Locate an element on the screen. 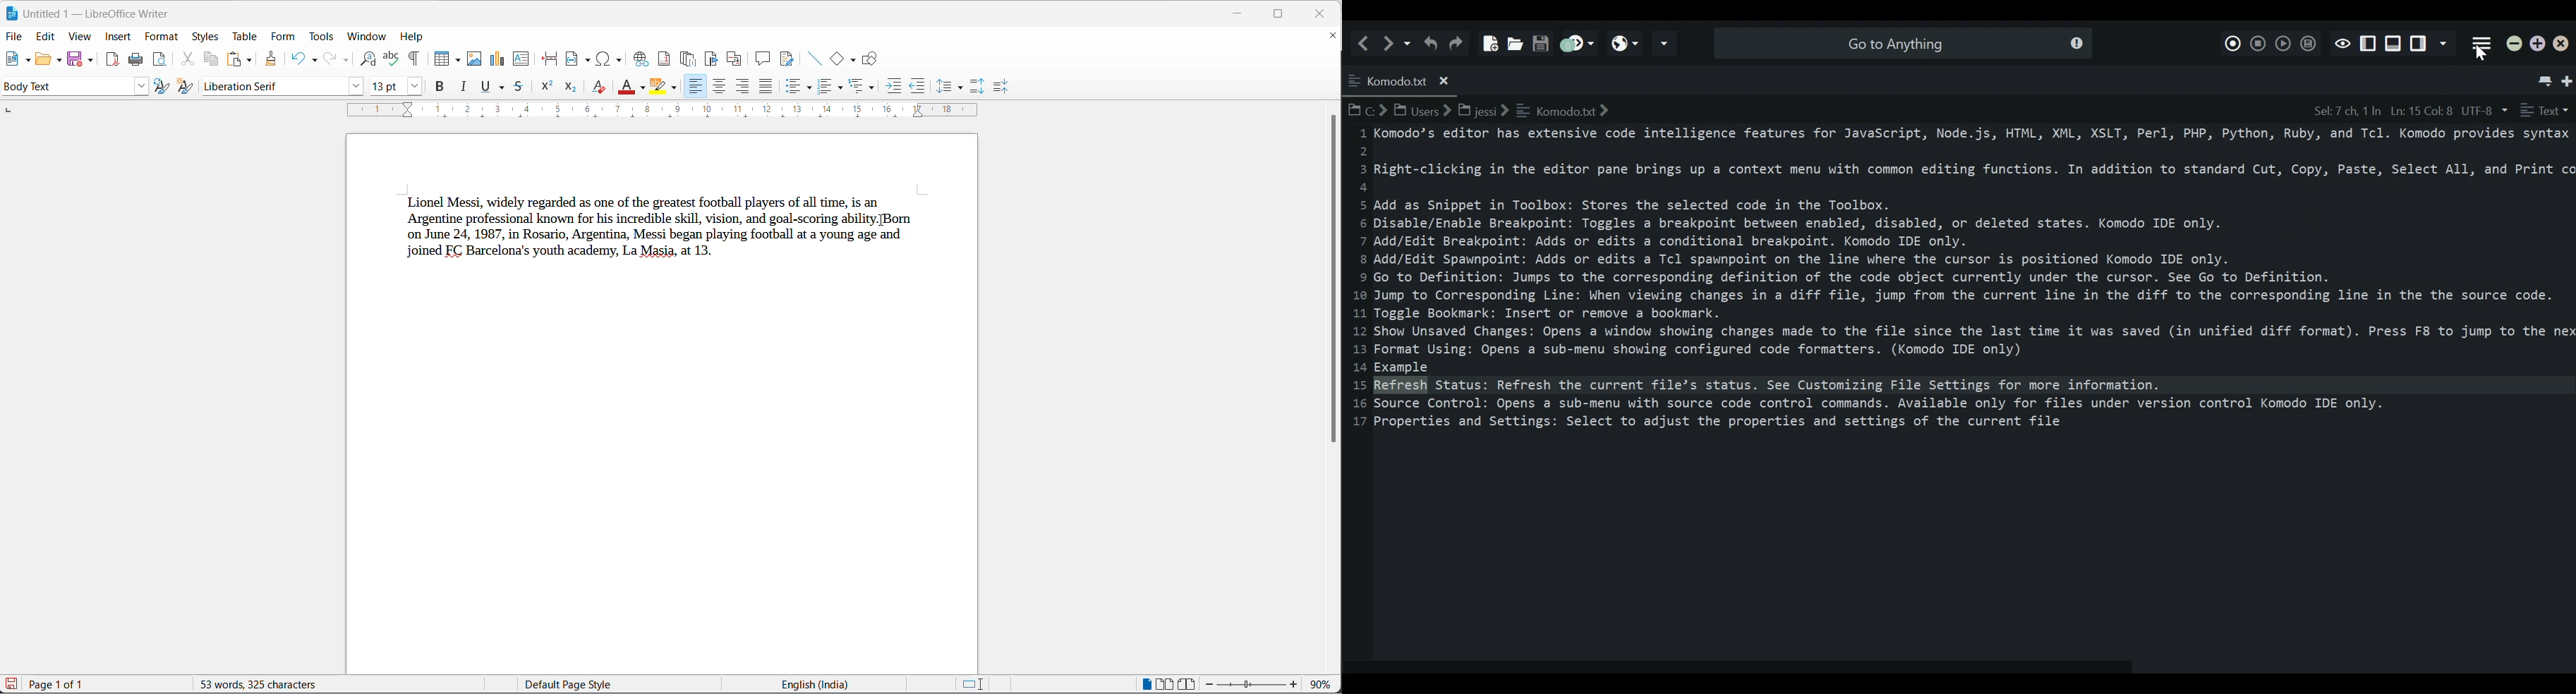 This screenshot has height=700, width=2576. Go back one location  is located at coordinates (1366, 42).